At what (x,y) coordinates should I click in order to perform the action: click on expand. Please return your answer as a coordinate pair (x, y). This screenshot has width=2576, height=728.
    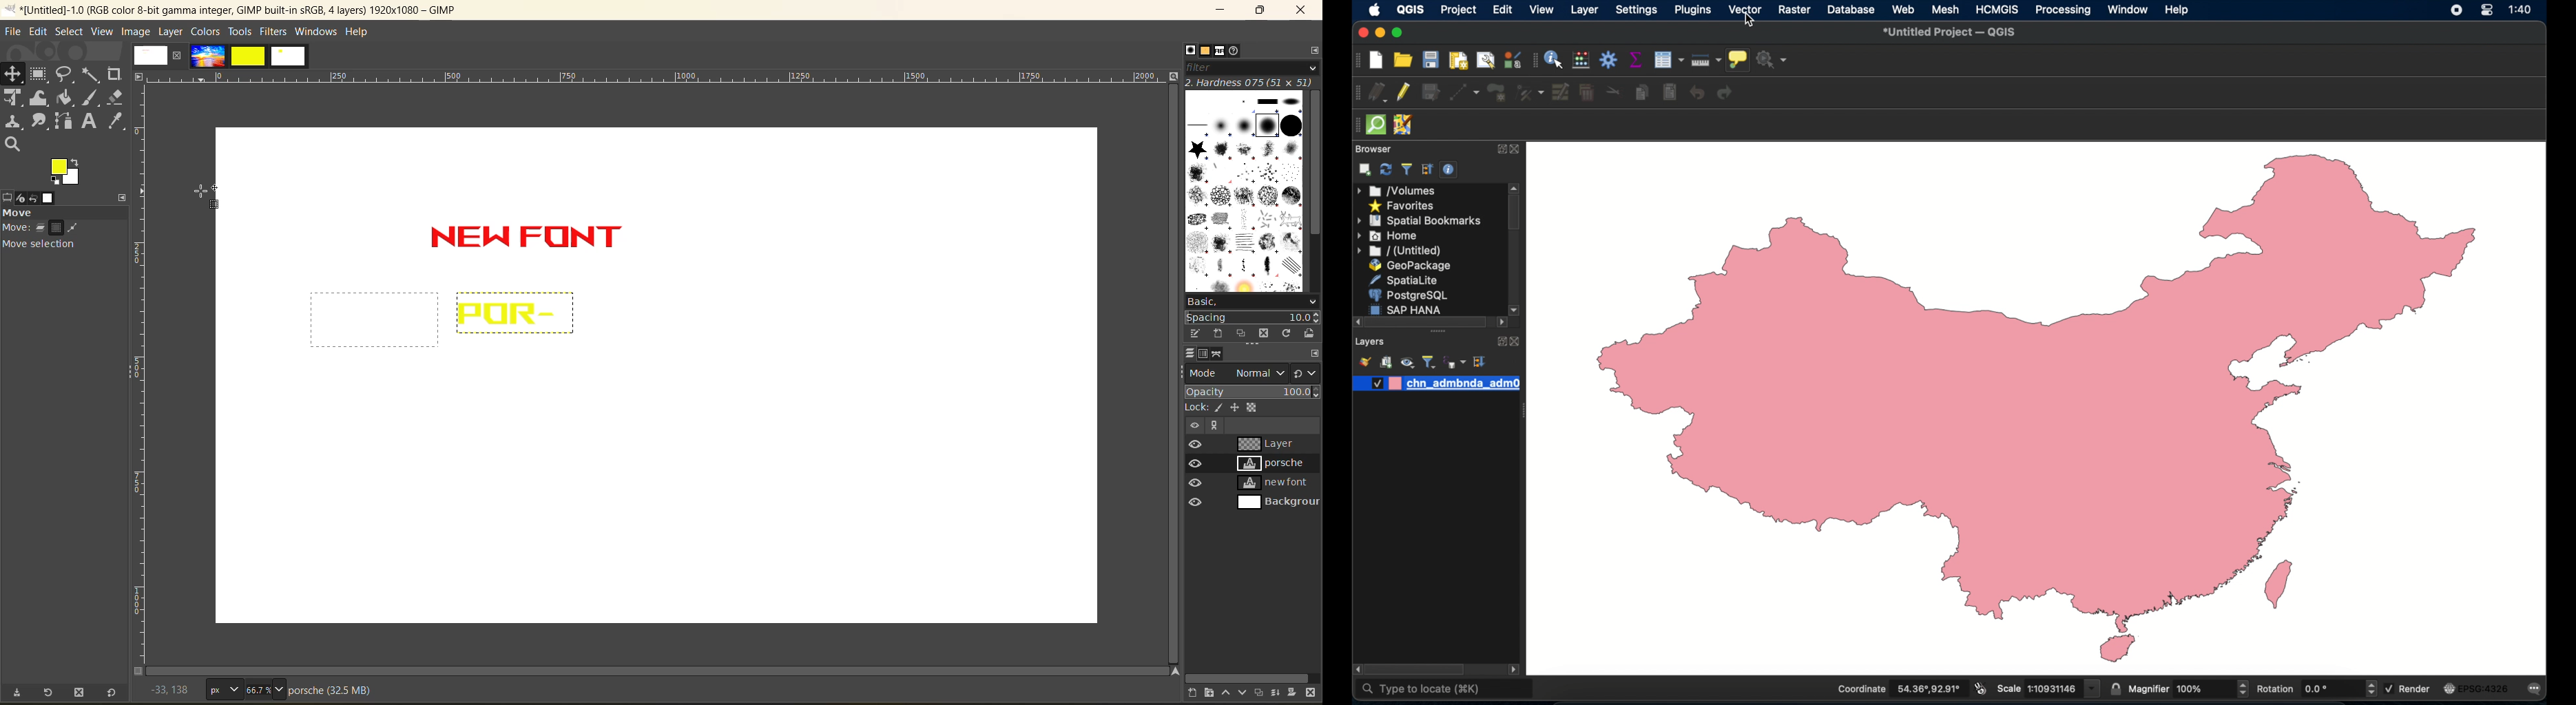
    Looking at the image, I should click on (1498, 150).